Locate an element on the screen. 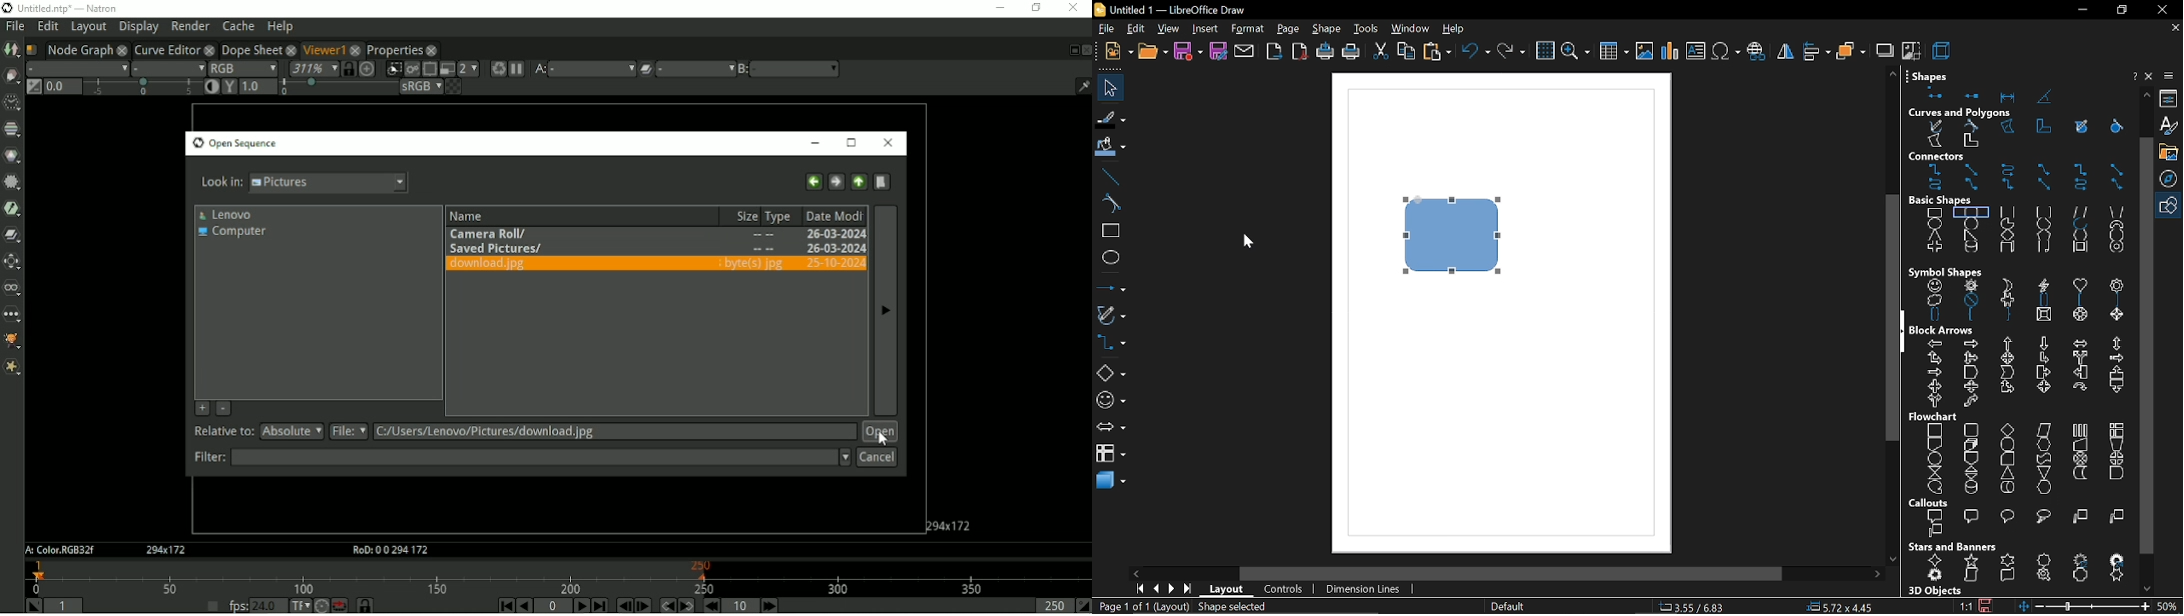  line is located at coordinates (1111, 177).